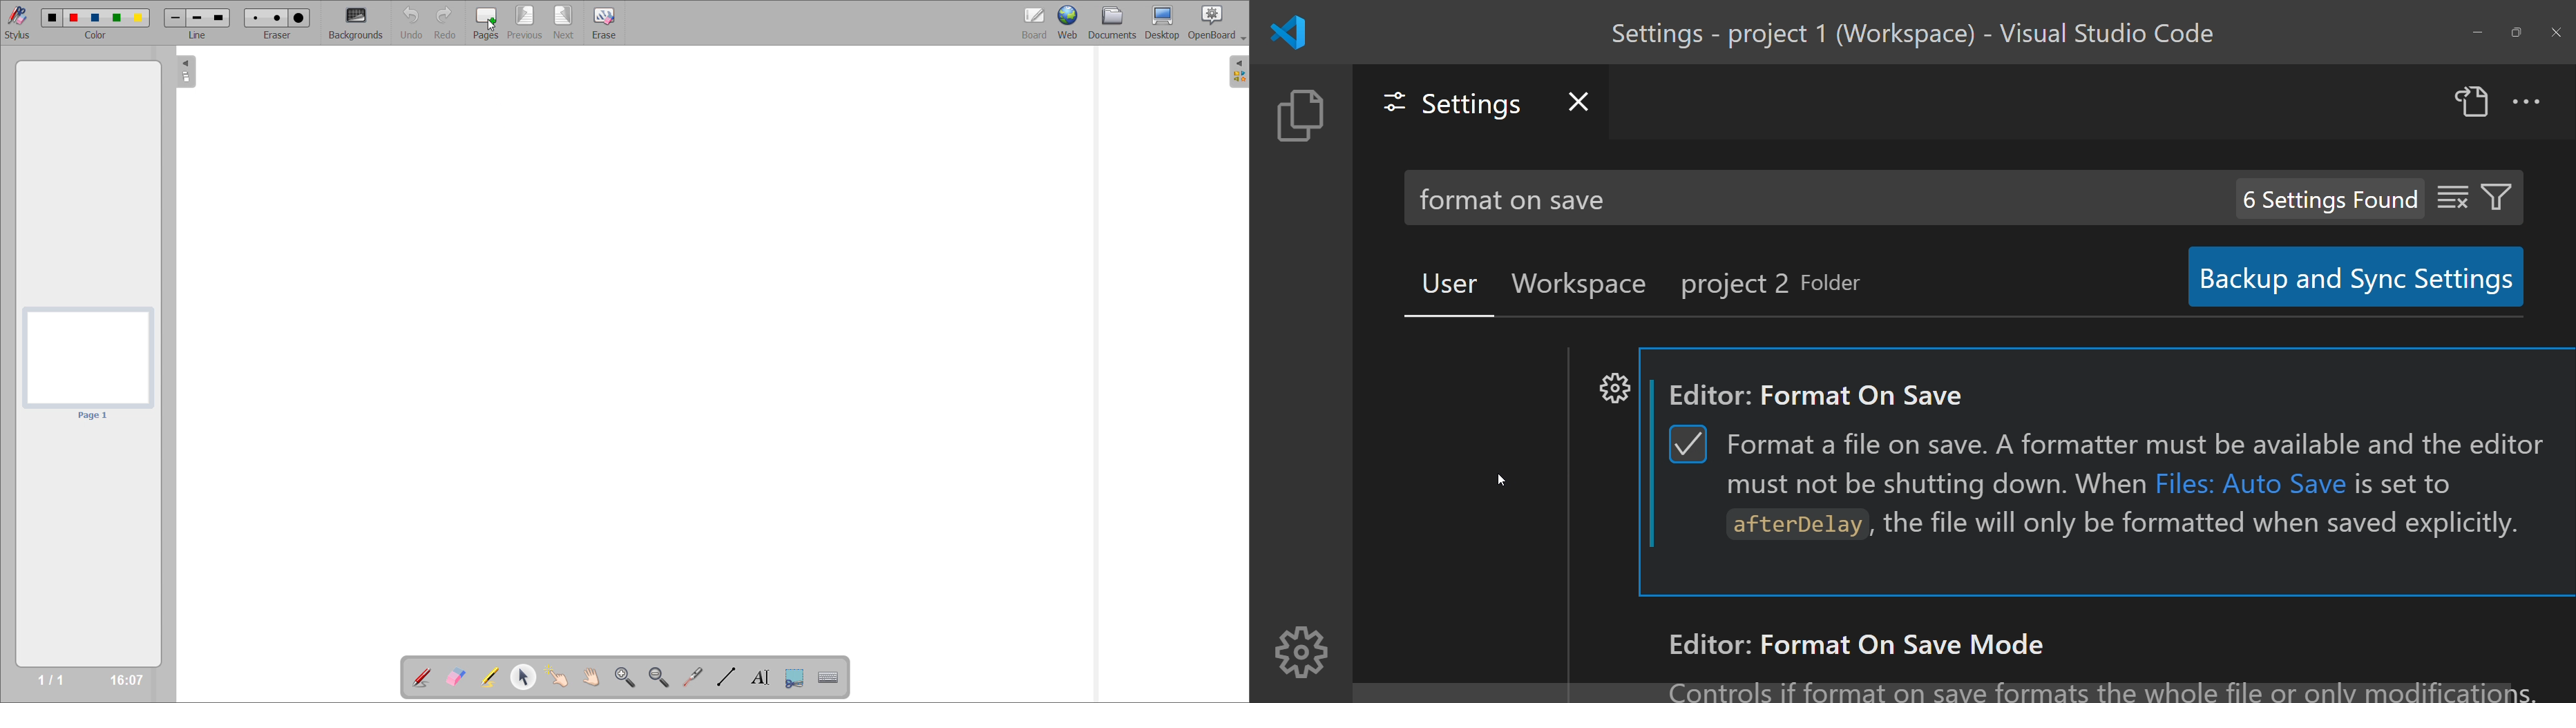 This screenshot has height=728, width=2576. Describe the element at coordinates (1164, 23) in the screenshot. I see `desktop view` at that location.